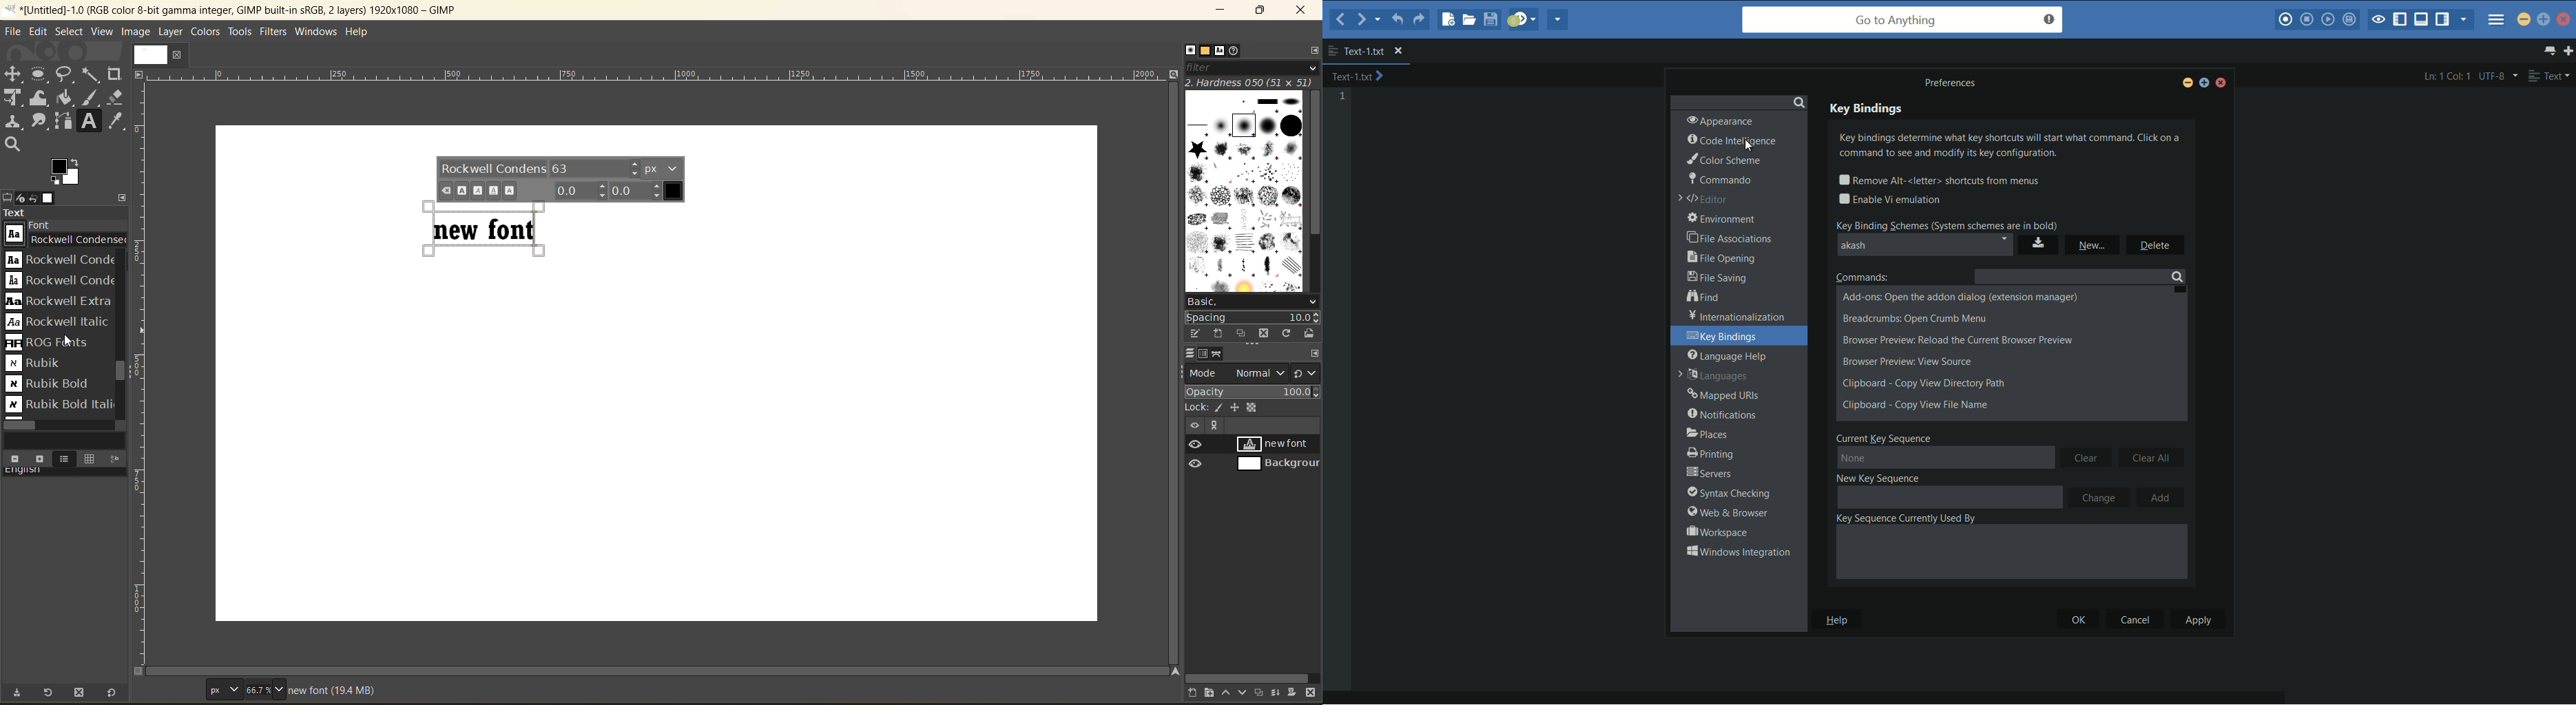  I want to click on colors, so click(206, 33).